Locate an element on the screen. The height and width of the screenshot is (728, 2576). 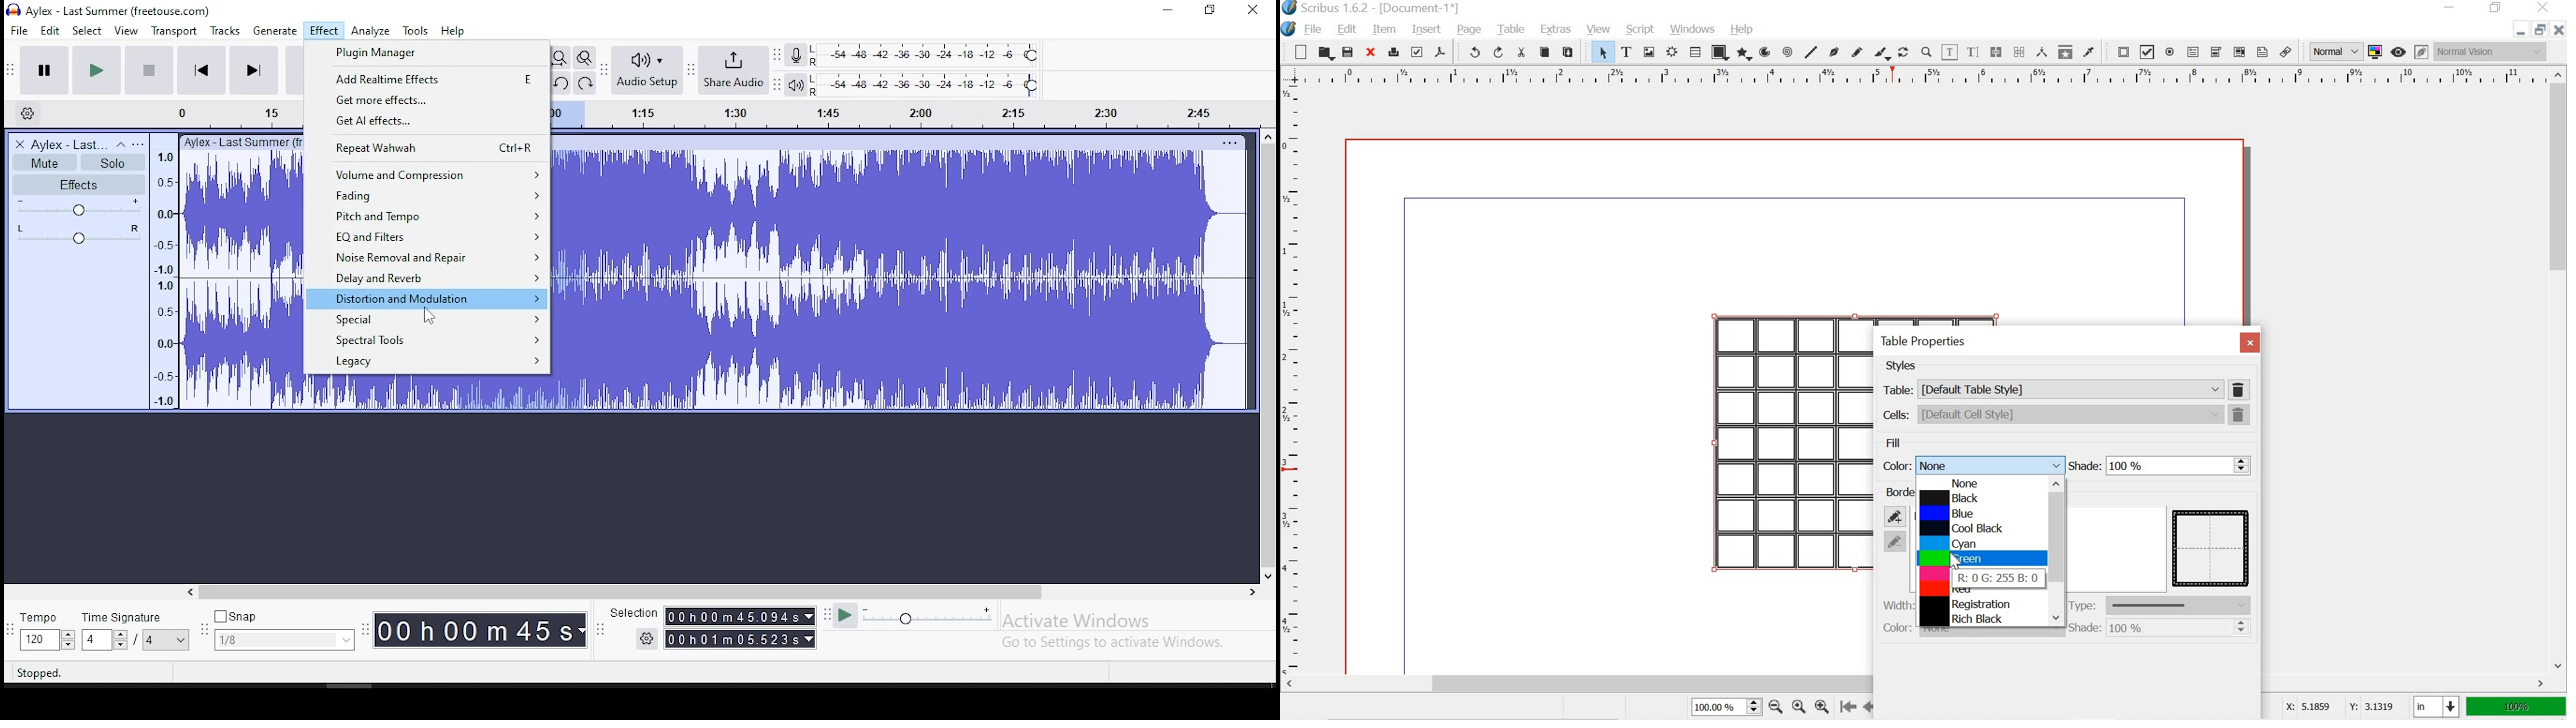
effect is located at coordinates (325, 31).